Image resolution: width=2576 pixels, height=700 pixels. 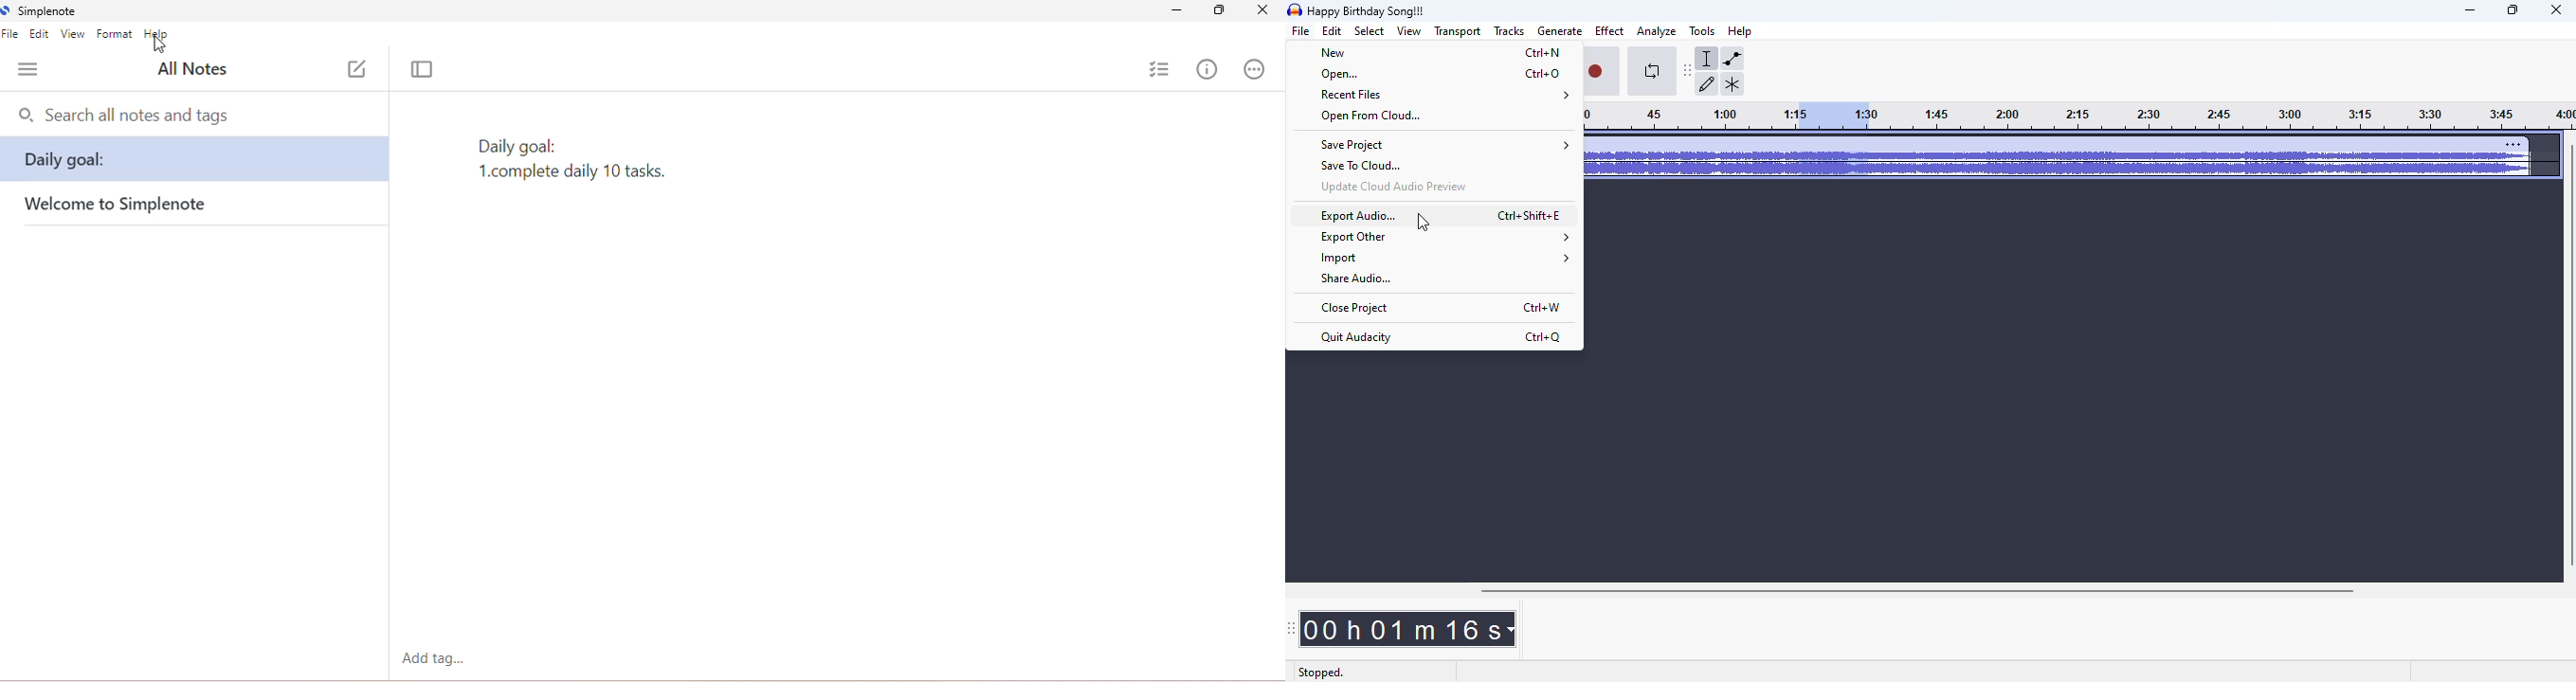 What do you see at coordinates (1560, 31) in the screenshot?
I see `generate` at bounding box center [1560, 31].